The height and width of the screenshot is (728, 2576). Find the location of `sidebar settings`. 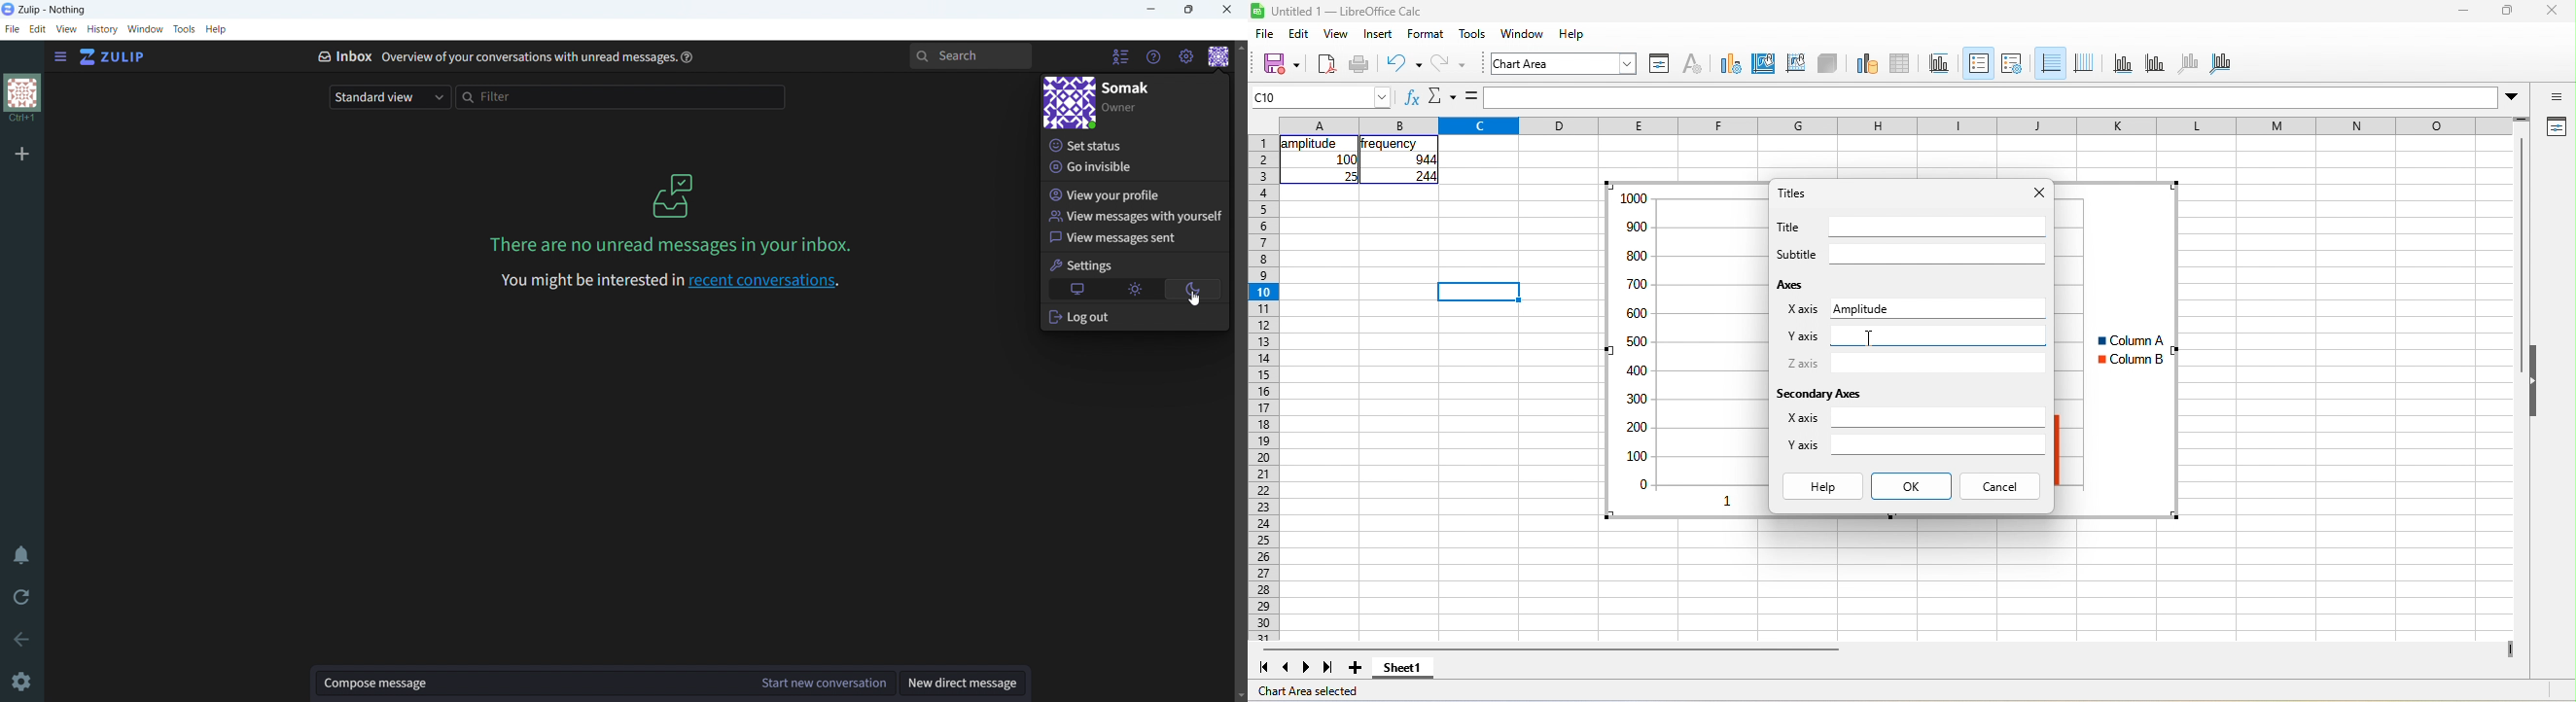

sidebar settings is located at coordinates (2555, 96).